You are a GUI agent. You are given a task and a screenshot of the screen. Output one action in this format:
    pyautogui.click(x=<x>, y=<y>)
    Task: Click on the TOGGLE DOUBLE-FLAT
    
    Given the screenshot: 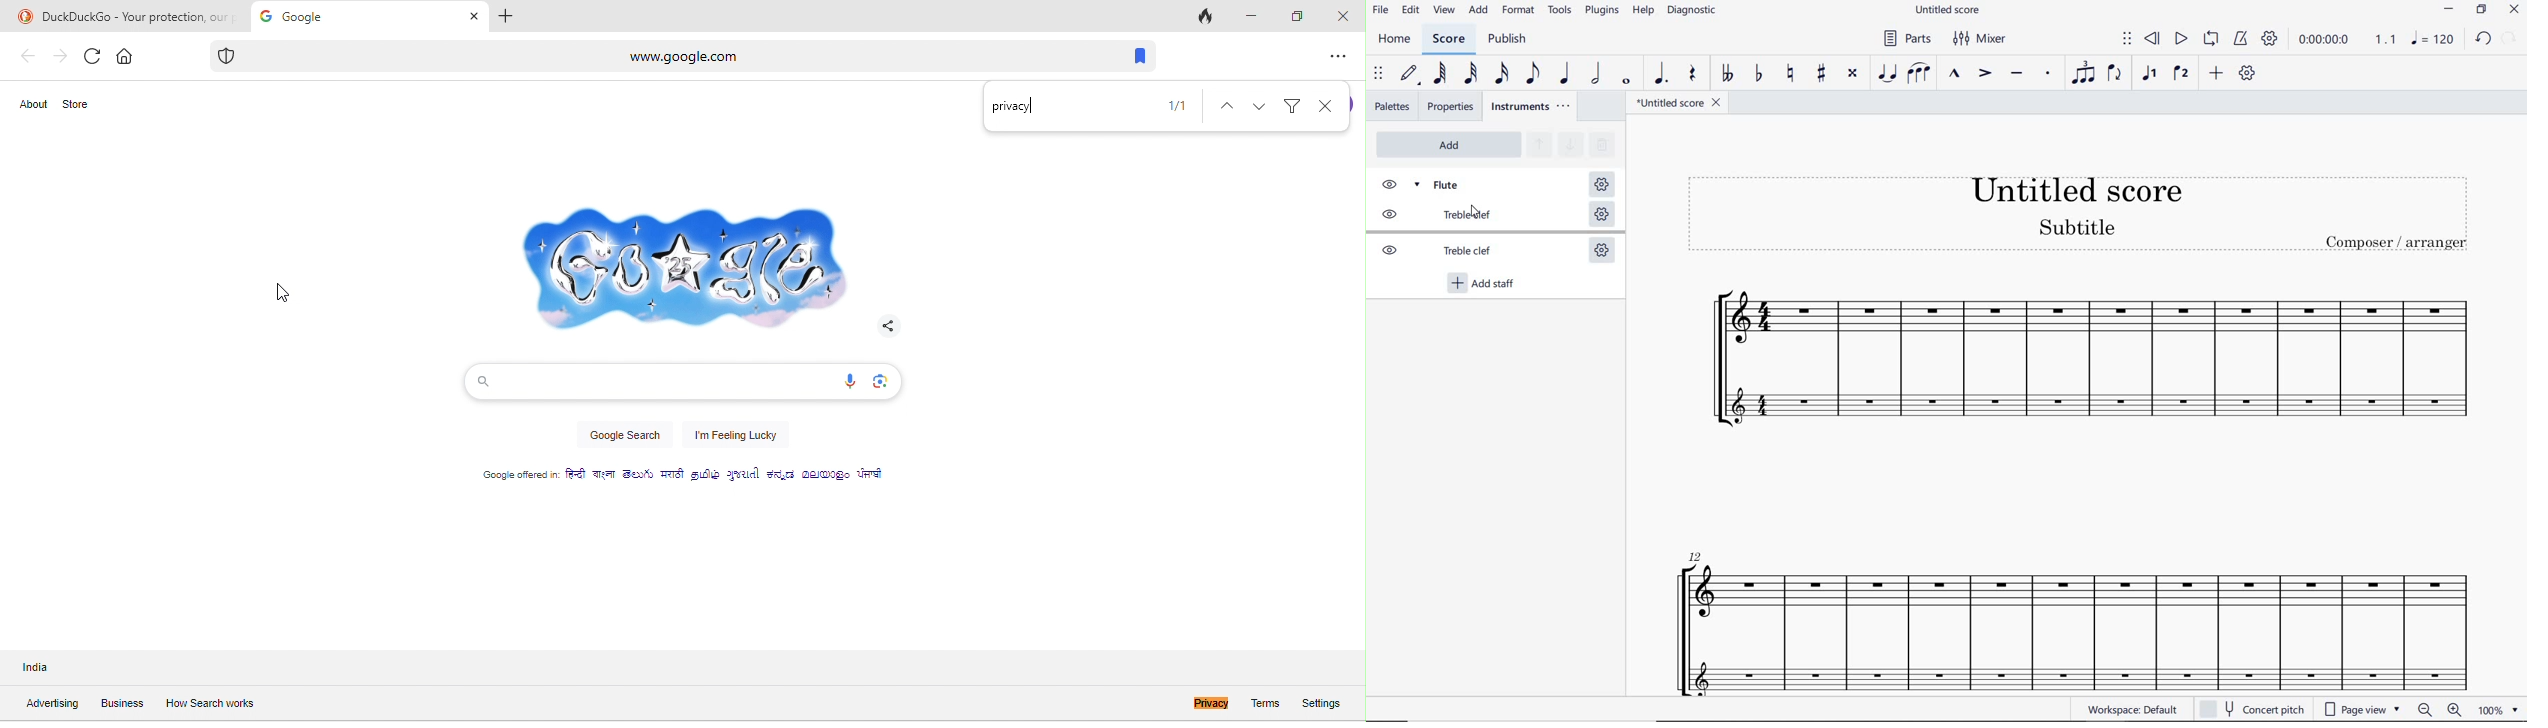 What is the action you would take?
    pyautogui.click(x=1726, y=74)
    